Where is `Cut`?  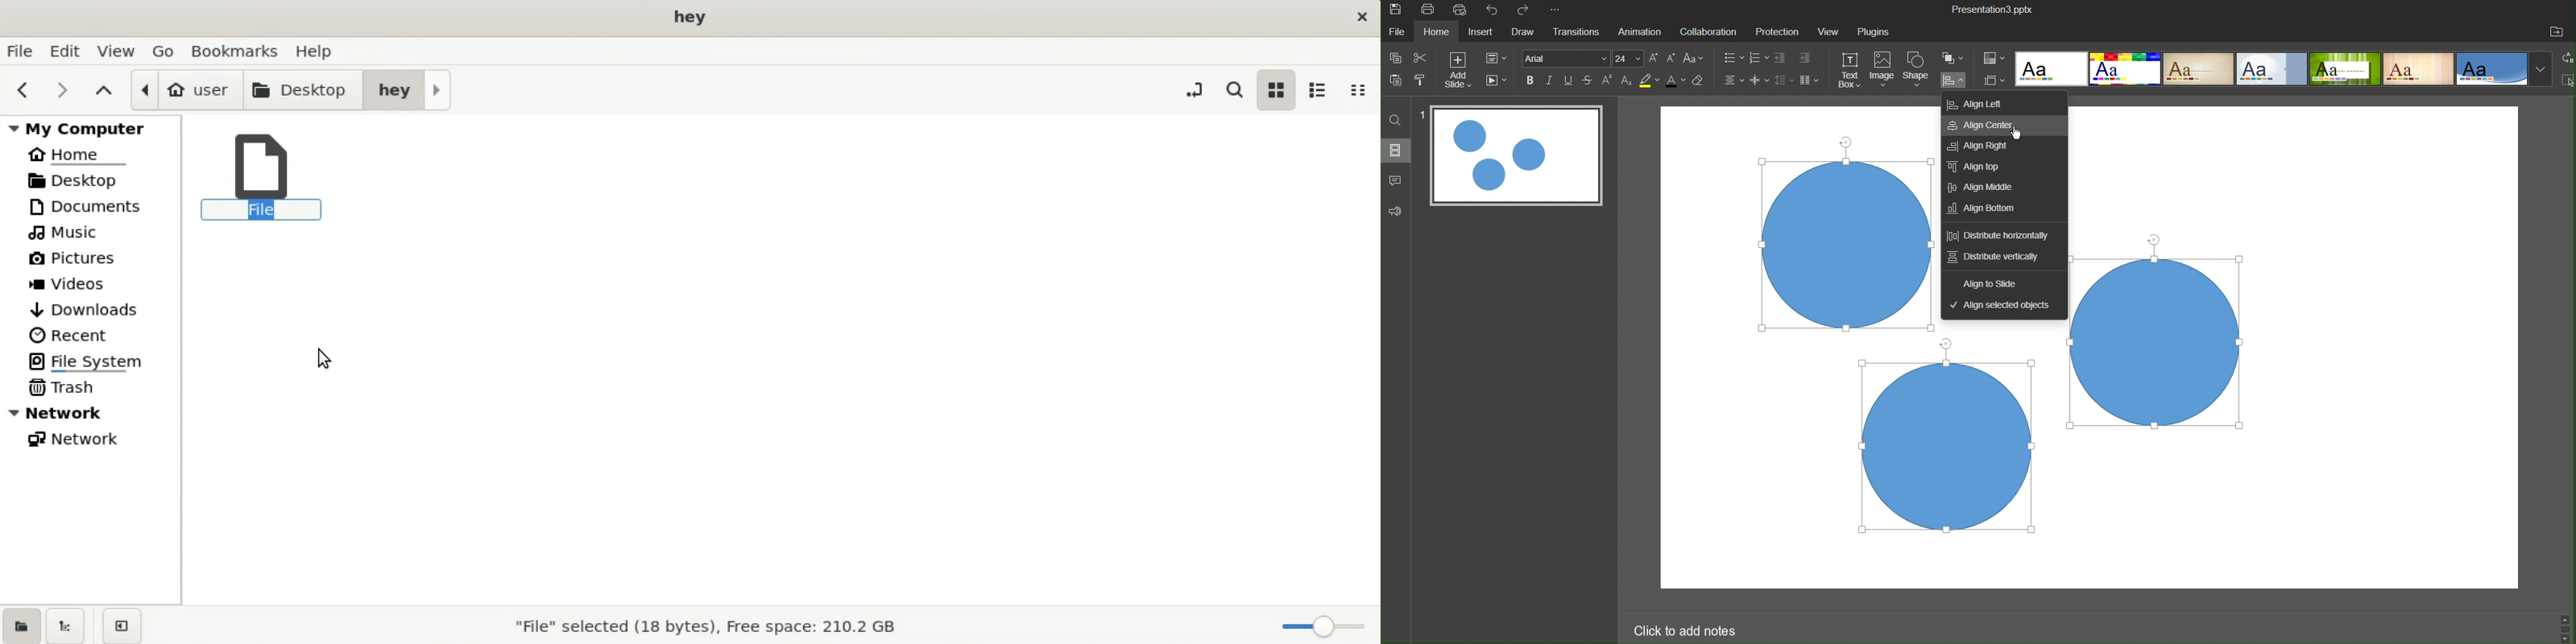 Cut is located at coordinates (1427, 61).